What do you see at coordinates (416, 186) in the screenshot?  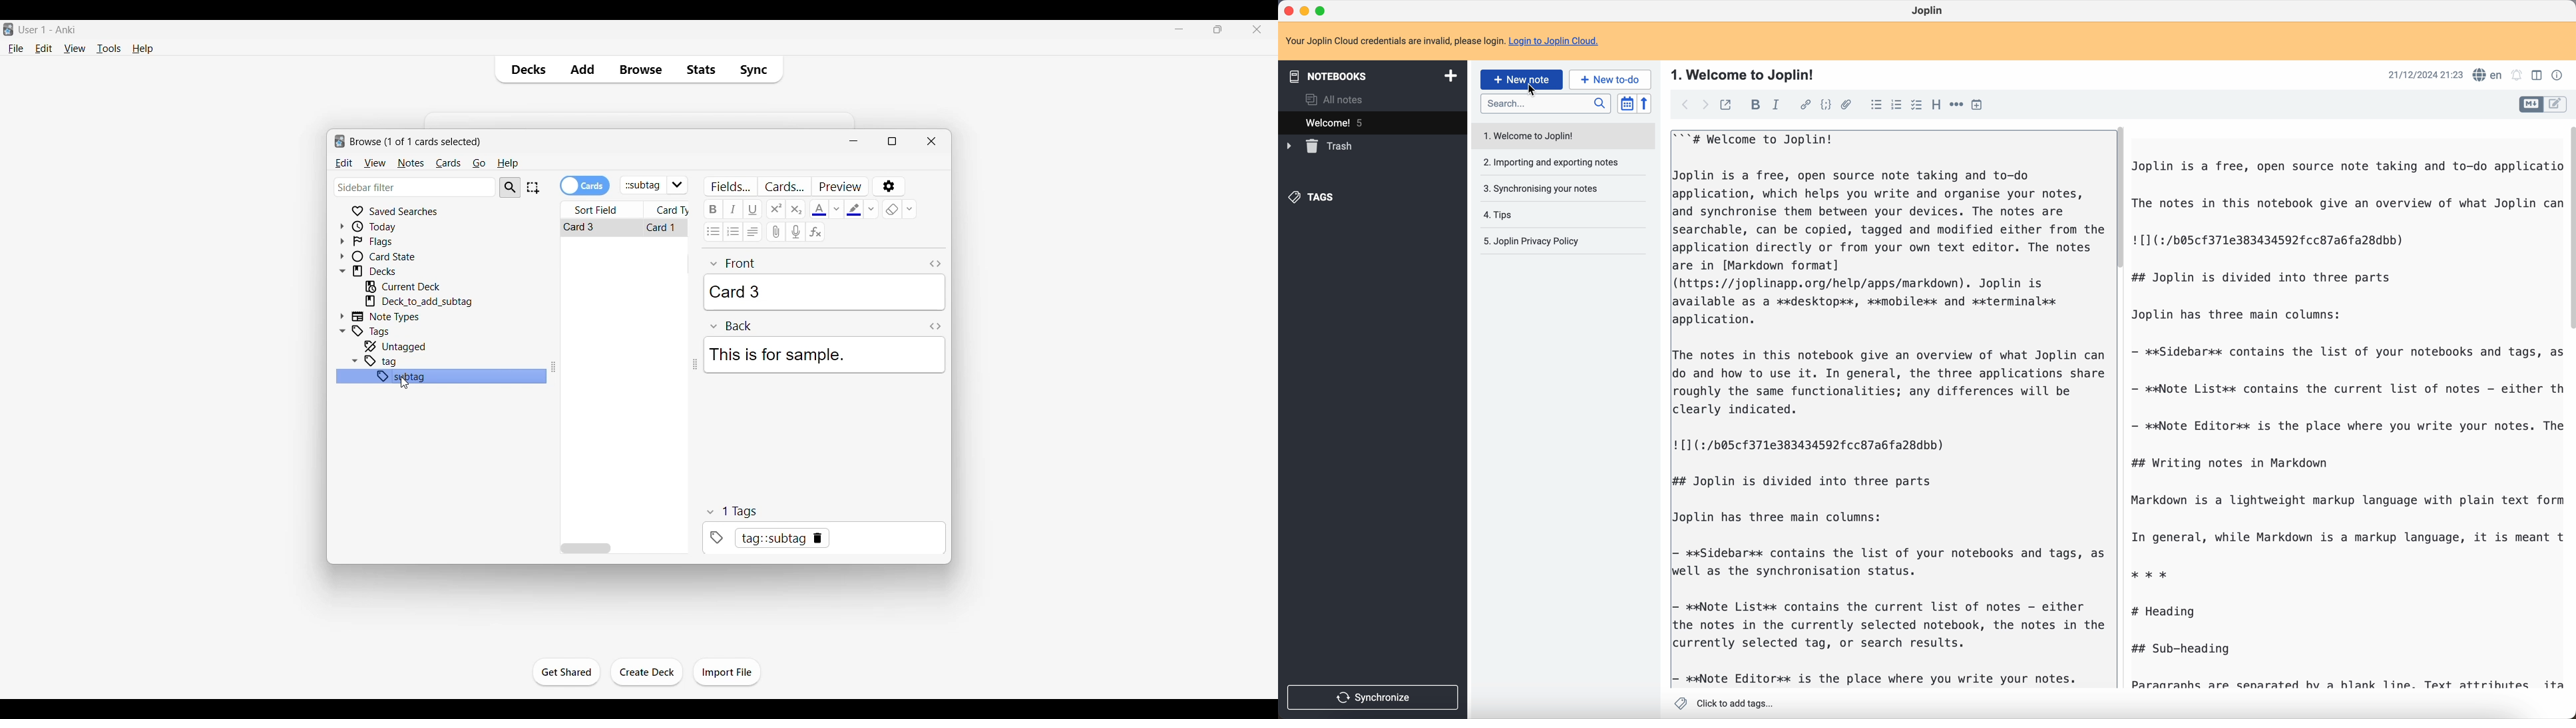 I see `Click to type in search` at bounding box center [416, 186].